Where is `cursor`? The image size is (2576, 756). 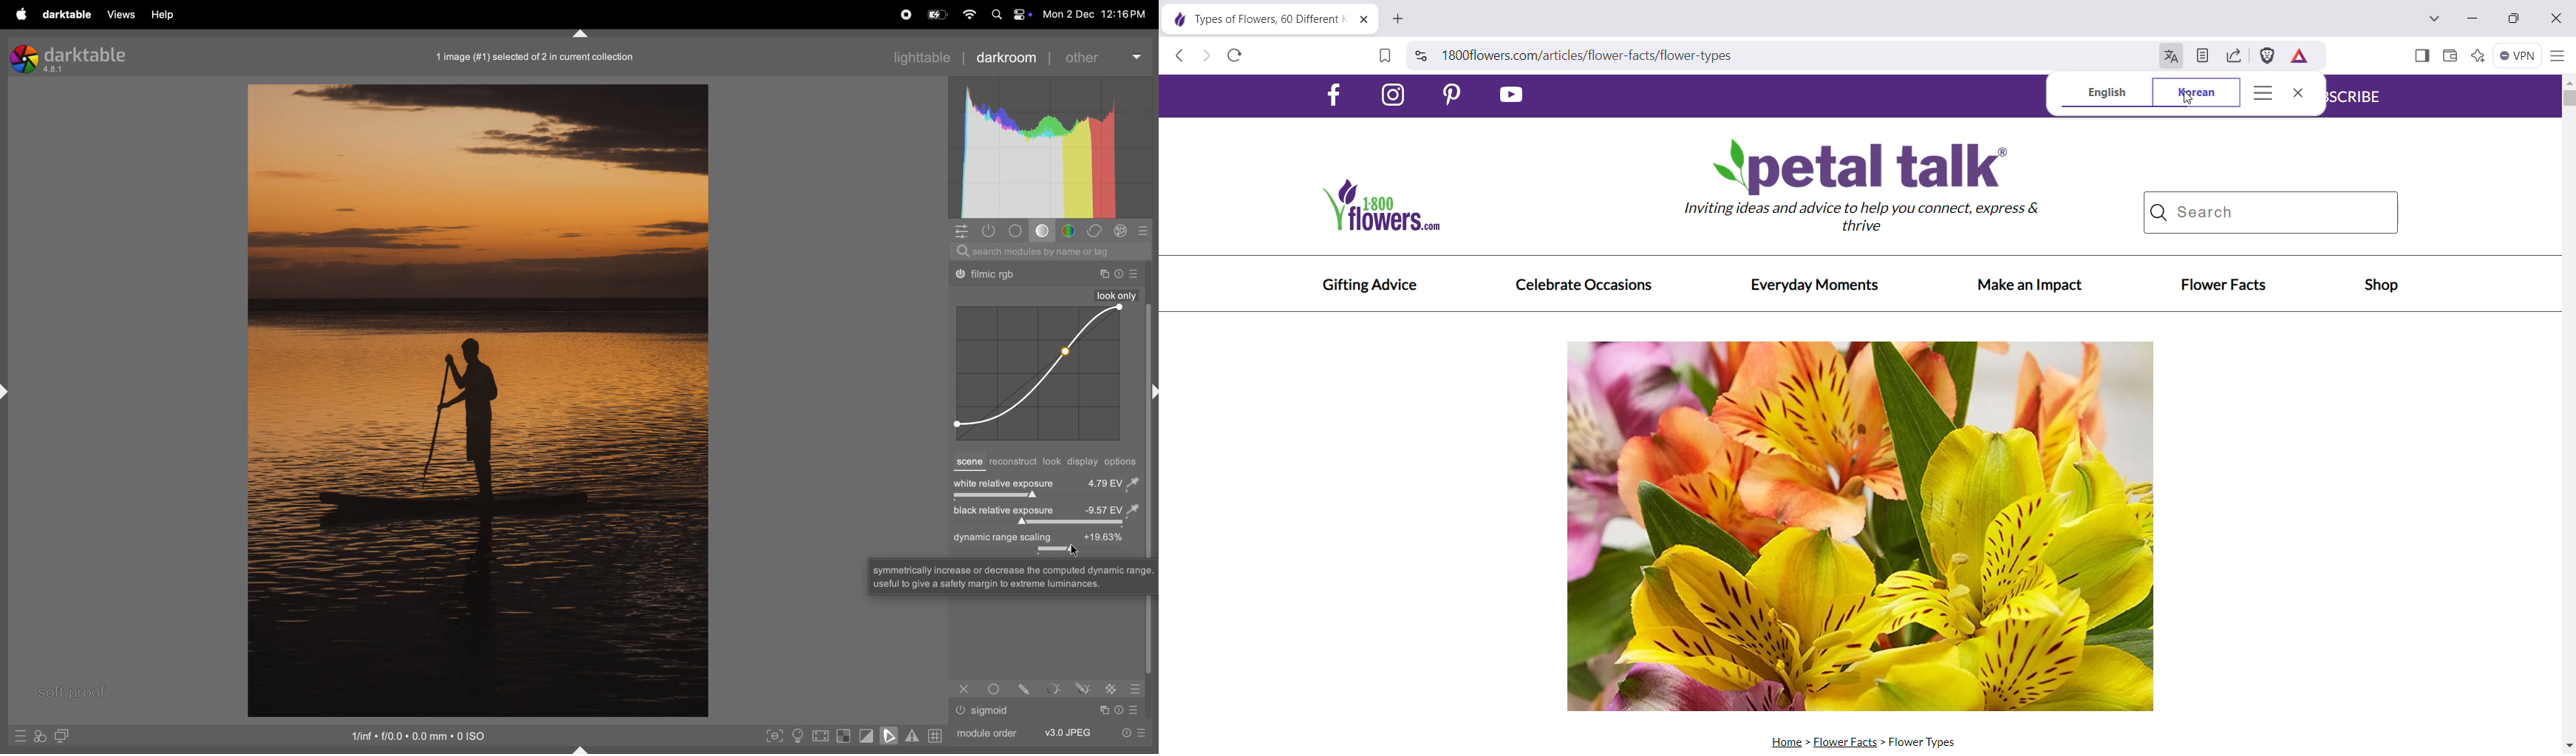
cursor is located at coordinates (2185, 100).